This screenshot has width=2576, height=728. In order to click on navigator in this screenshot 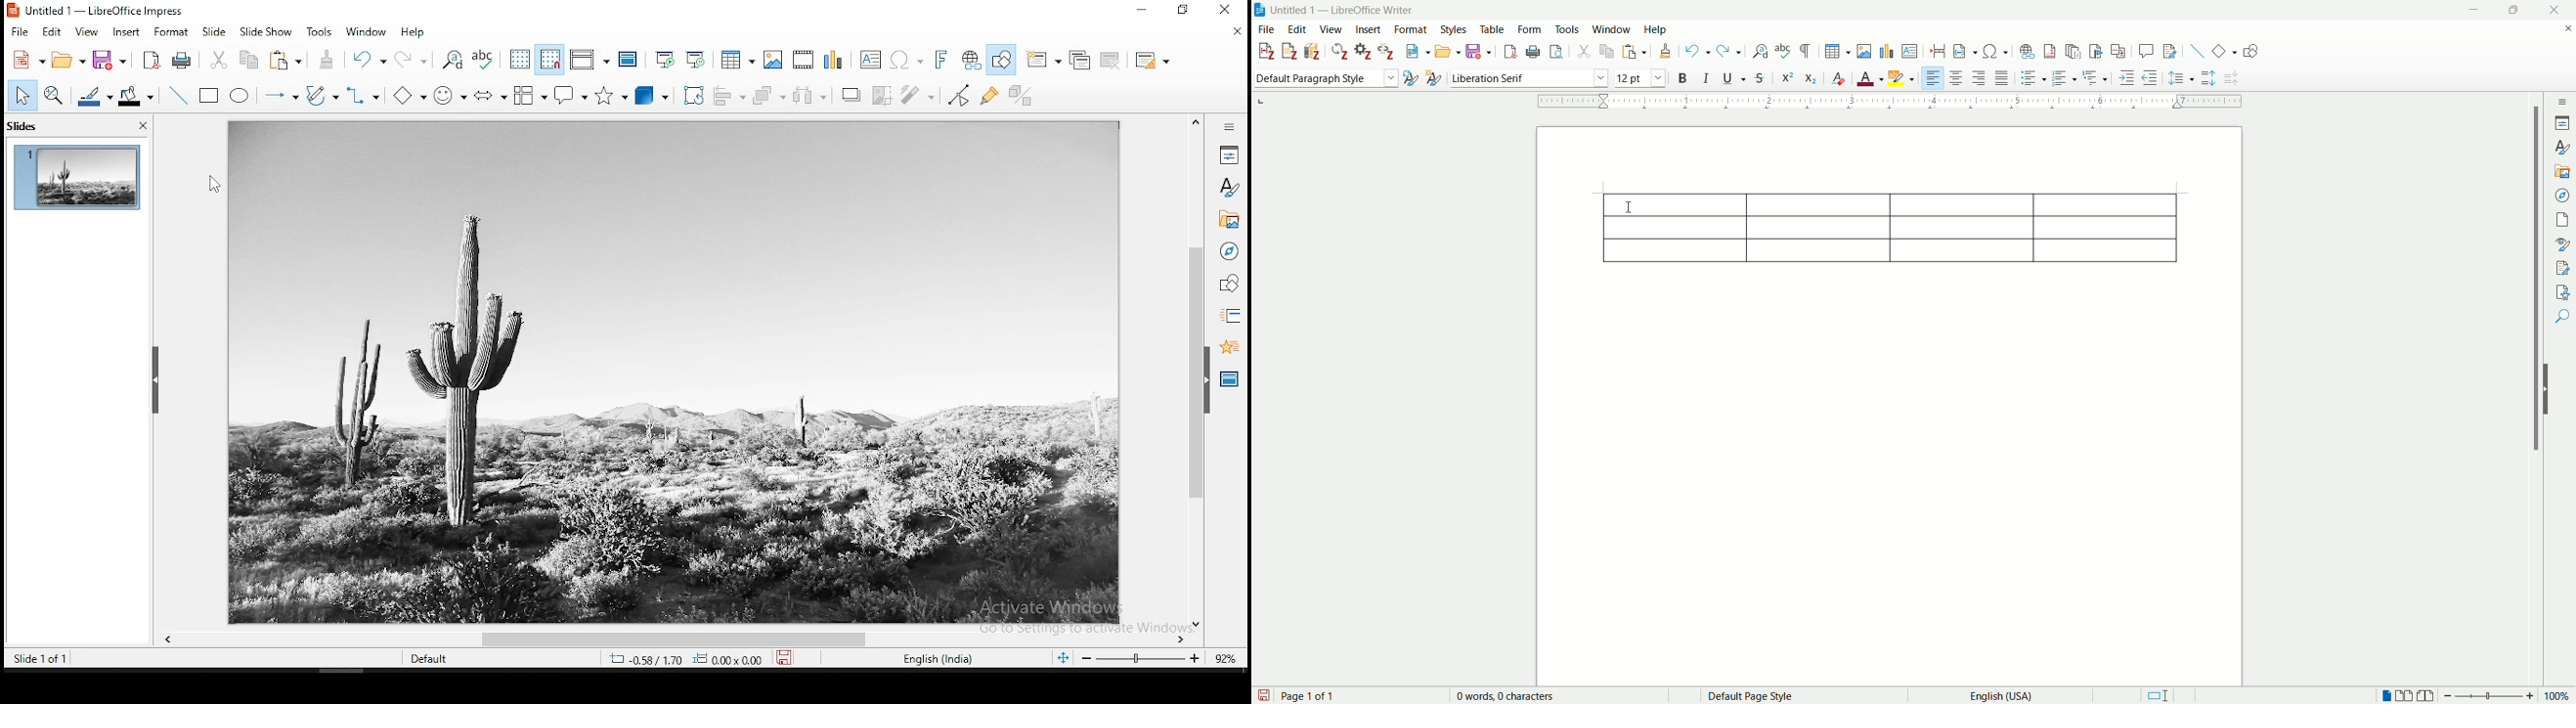, I will do `click(1230, 251)`.